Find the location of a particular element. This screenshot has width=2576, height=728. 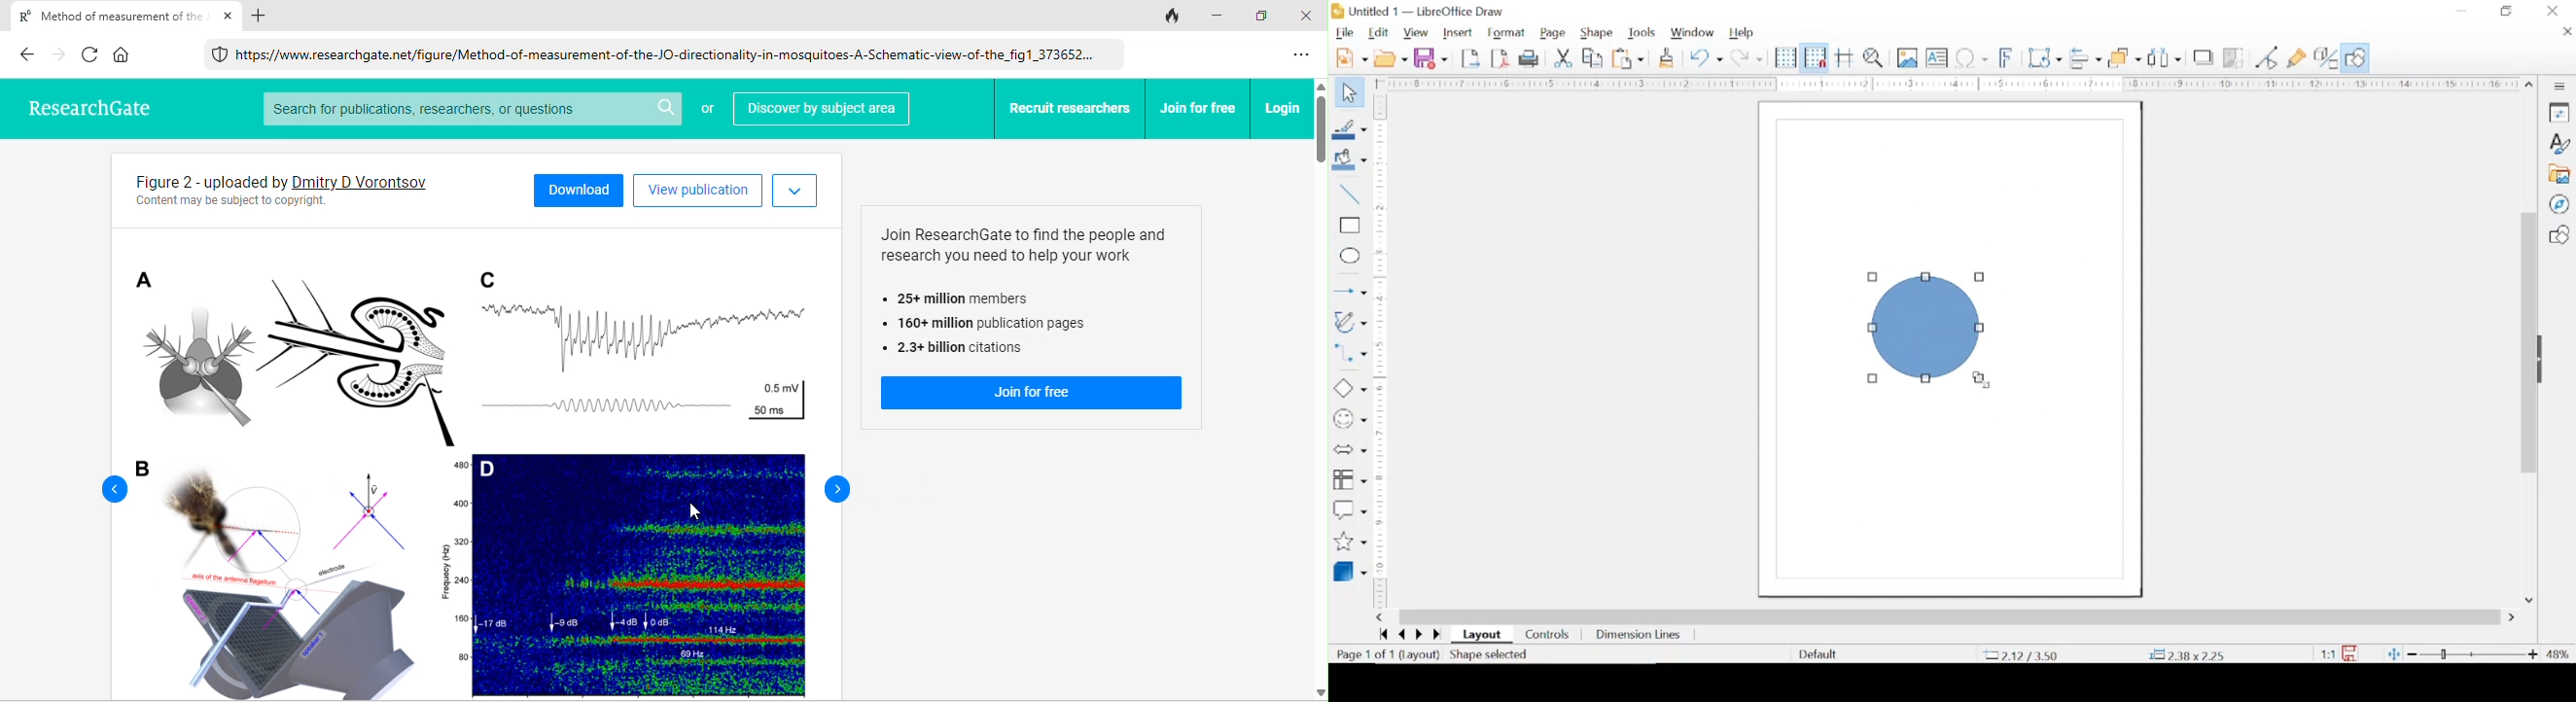

resize handle is located at coordinates (1872, 329).